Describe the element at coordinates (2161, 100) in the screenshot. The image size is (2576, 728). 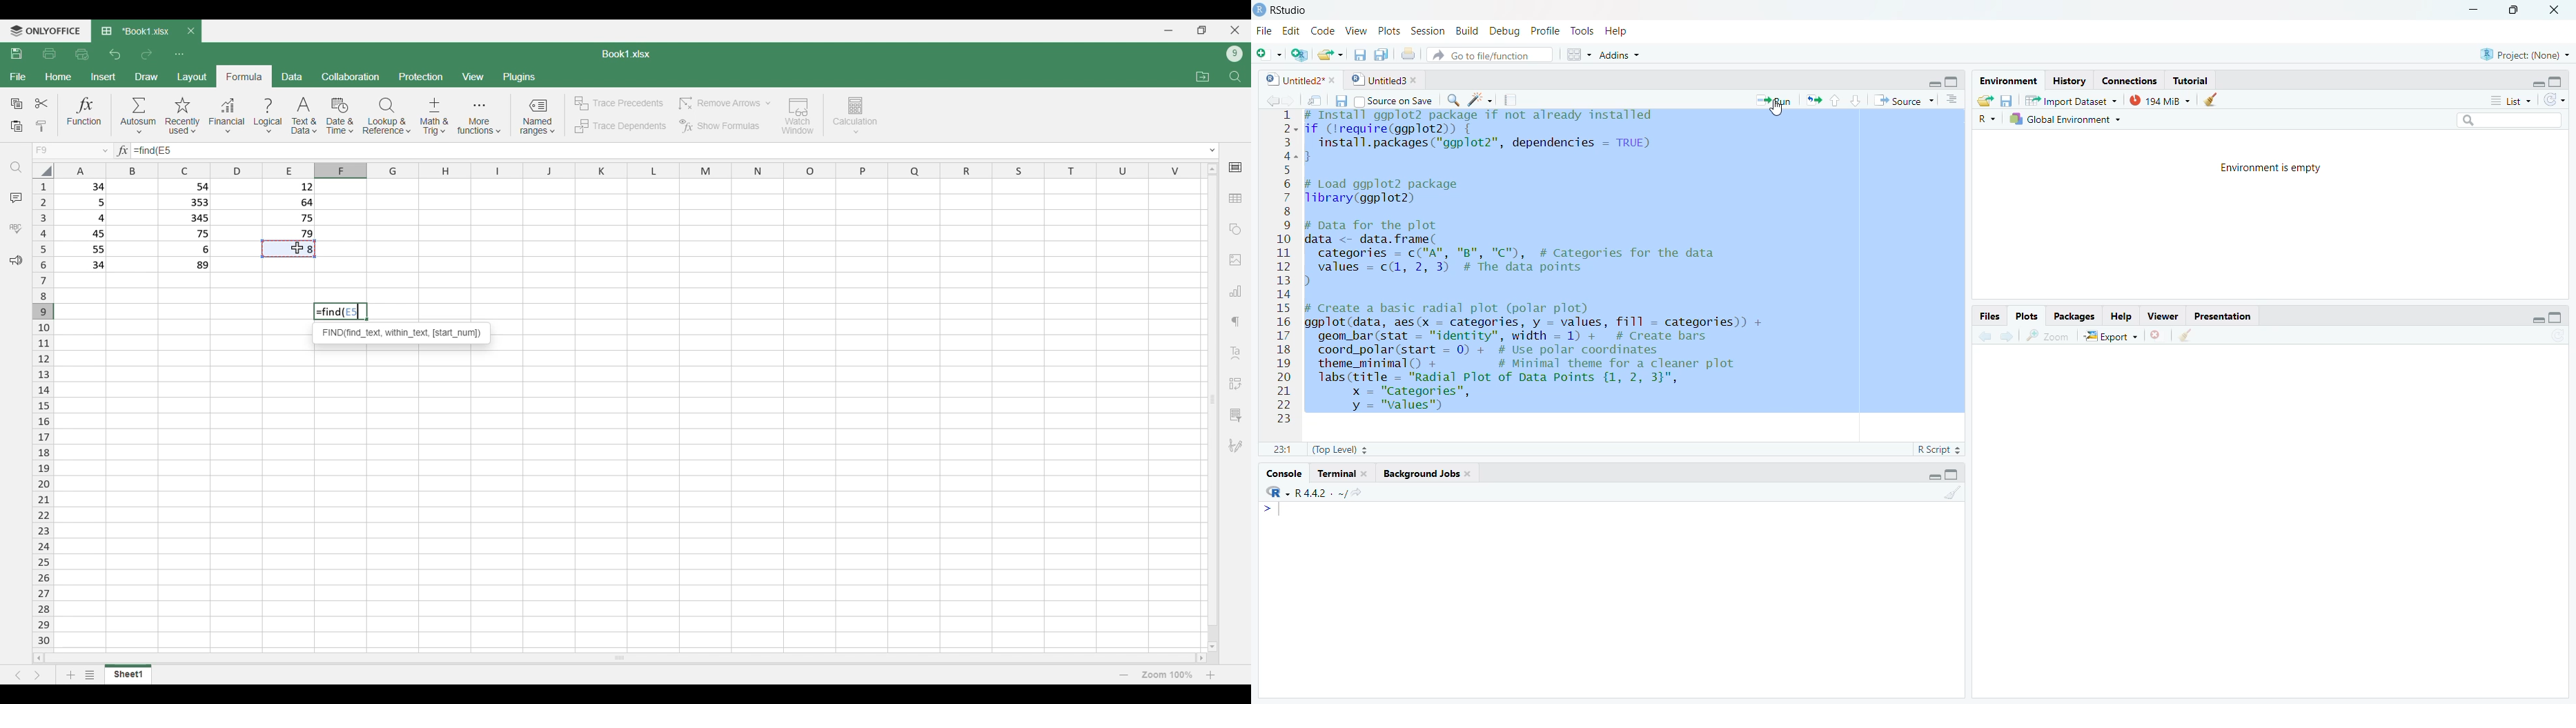
I see `194 MiB` at that location.